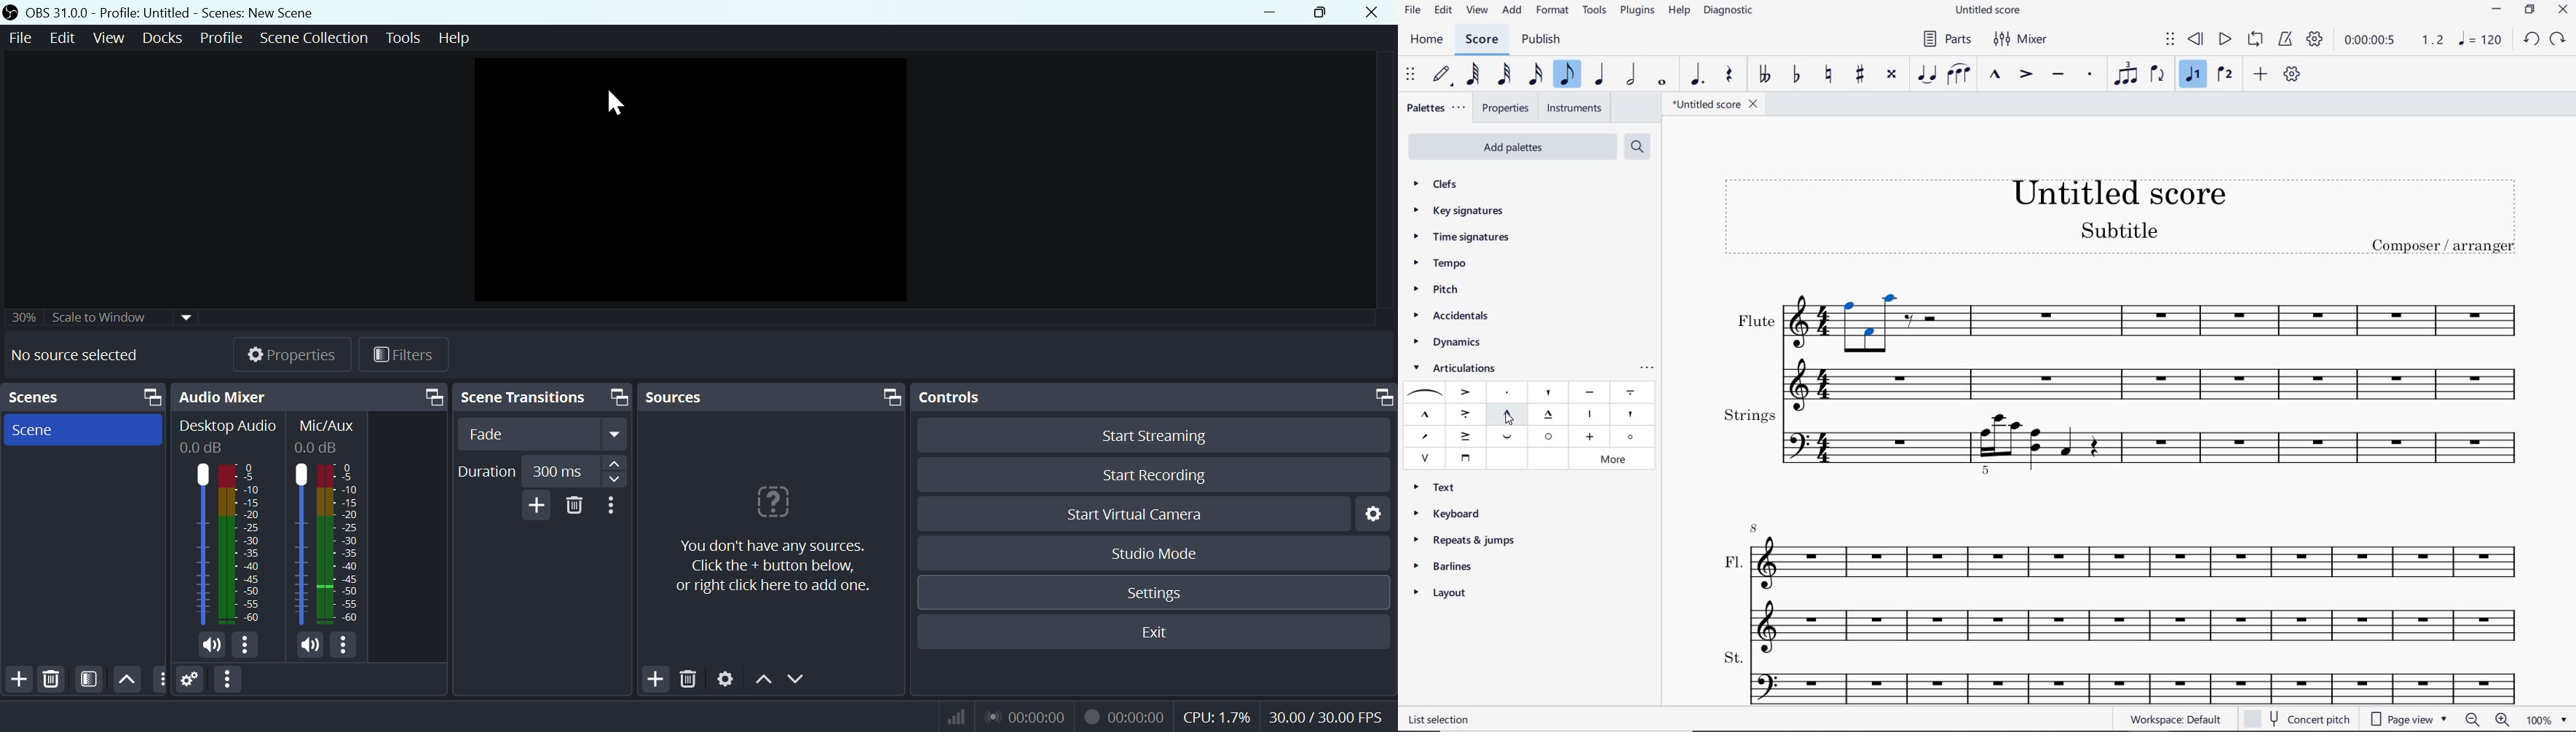 This screenshot has height=756, width=2576. What do you see at coordinates (82, 428) in the screenshot?
I see `Scenes` at bounding box center [82, 428].